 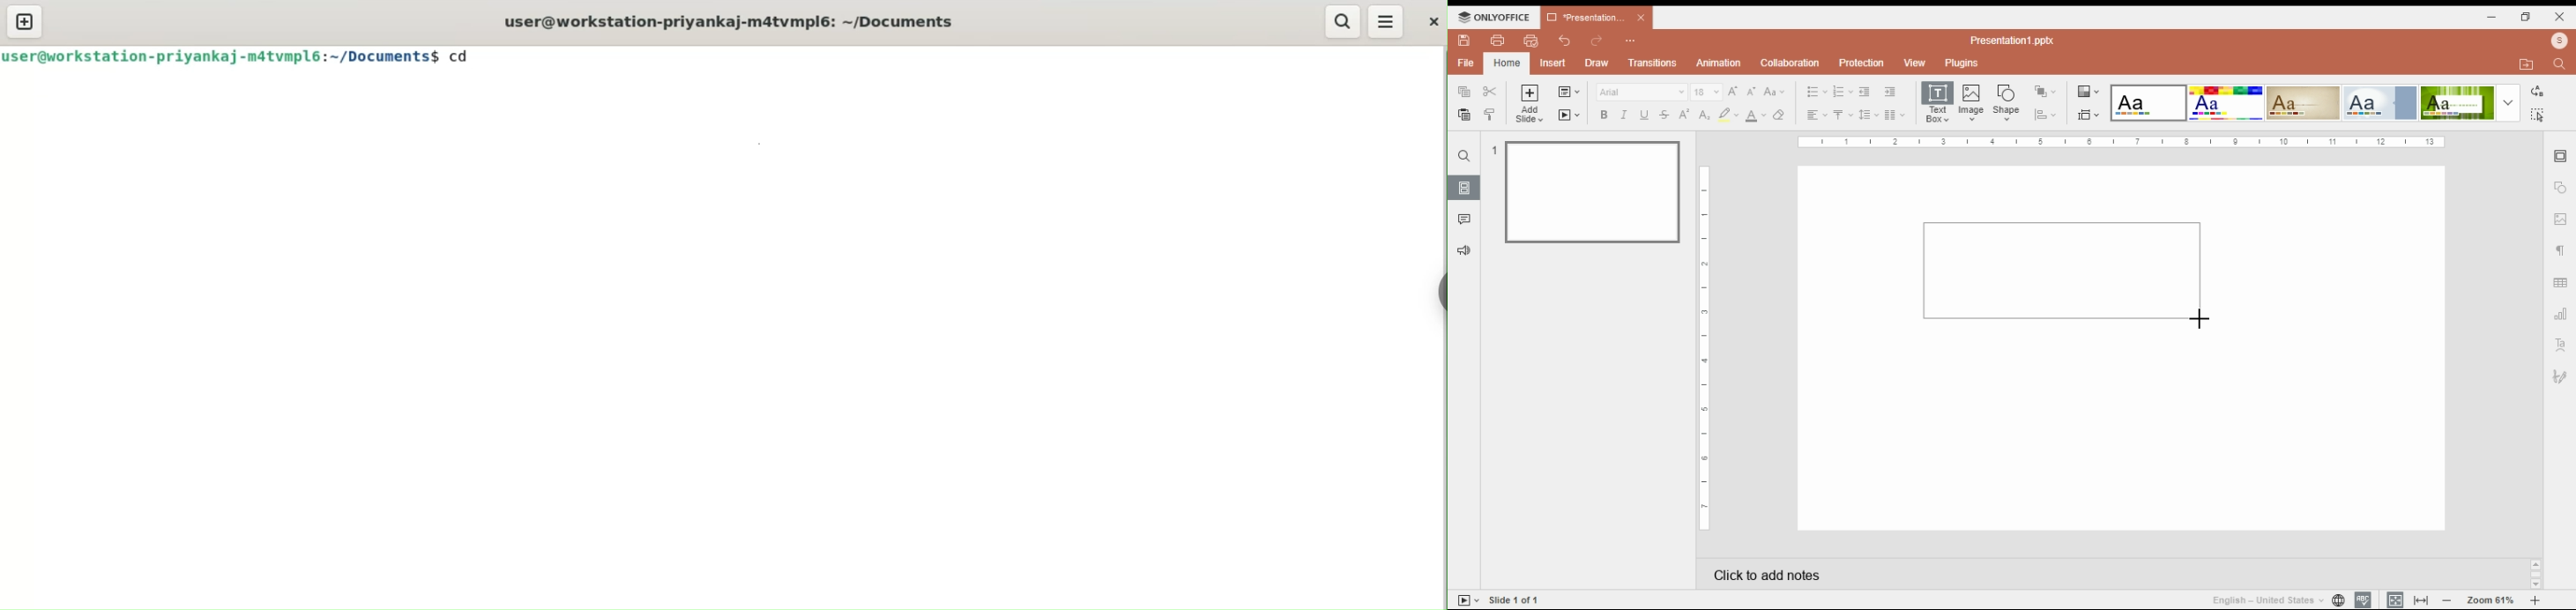 What do you see at coordinates (1343, 22) in the screenshot?
I see `search` at bounding box center [1343, 22].